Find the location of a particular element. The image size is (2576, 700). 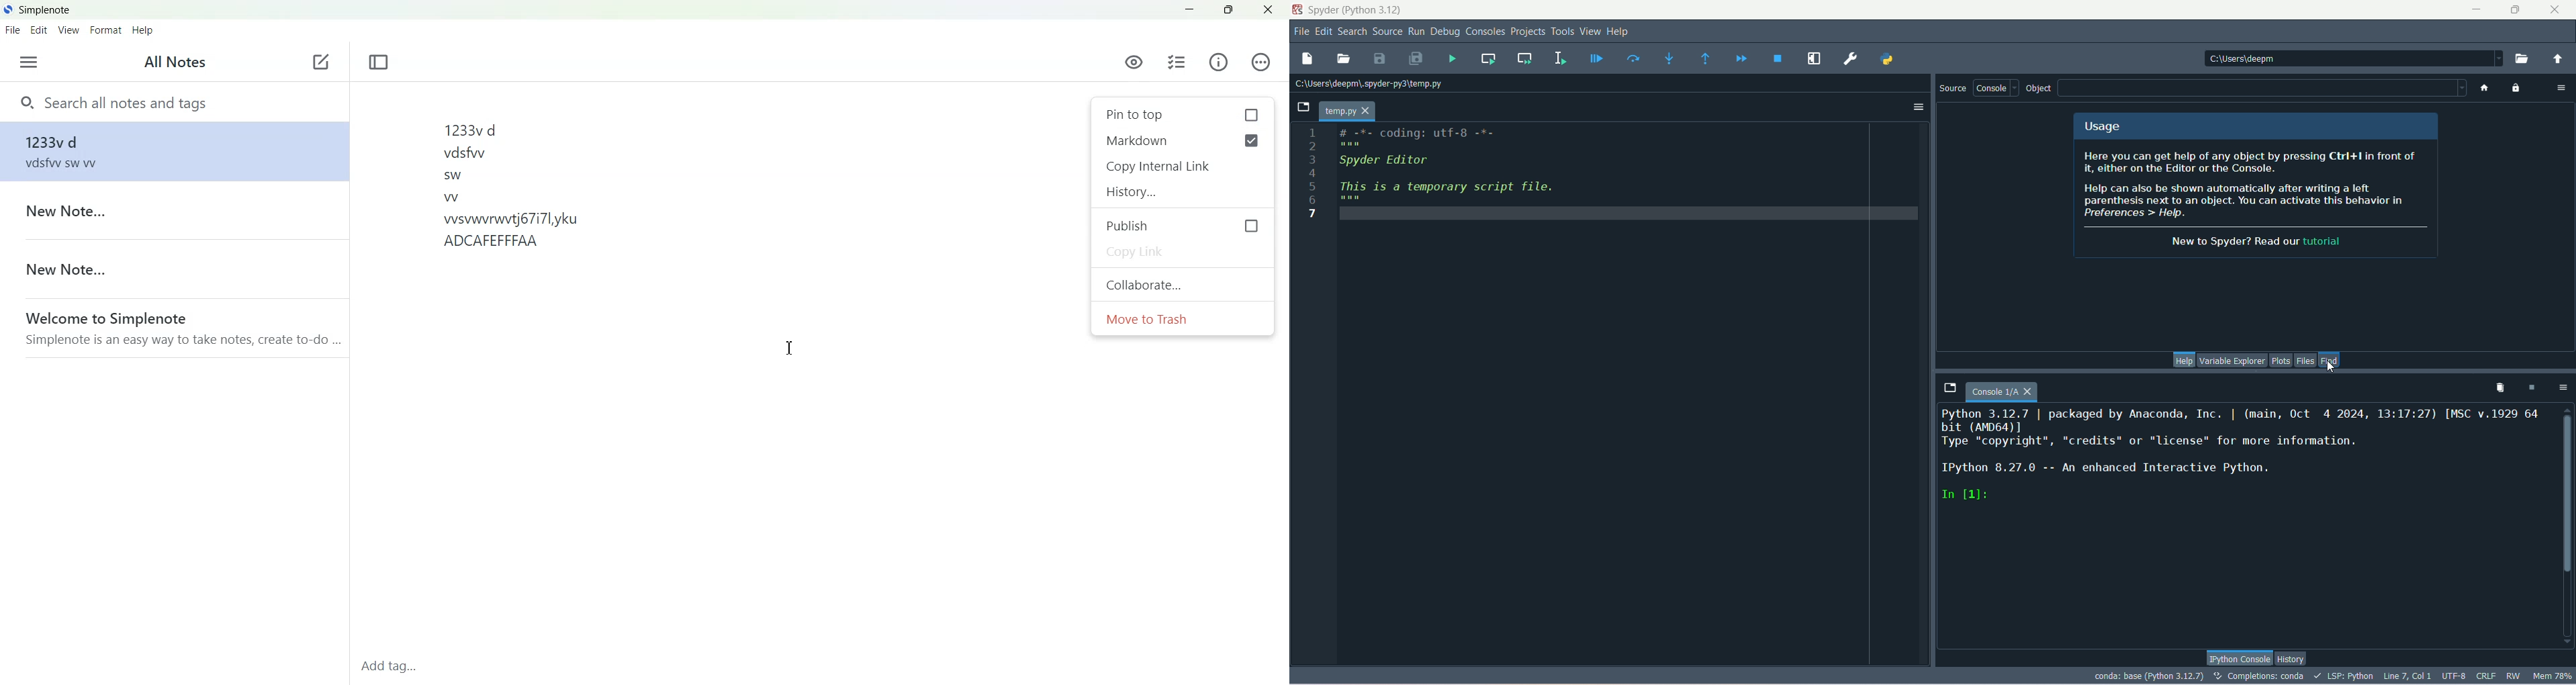

View is located at coordinates (69, 30).